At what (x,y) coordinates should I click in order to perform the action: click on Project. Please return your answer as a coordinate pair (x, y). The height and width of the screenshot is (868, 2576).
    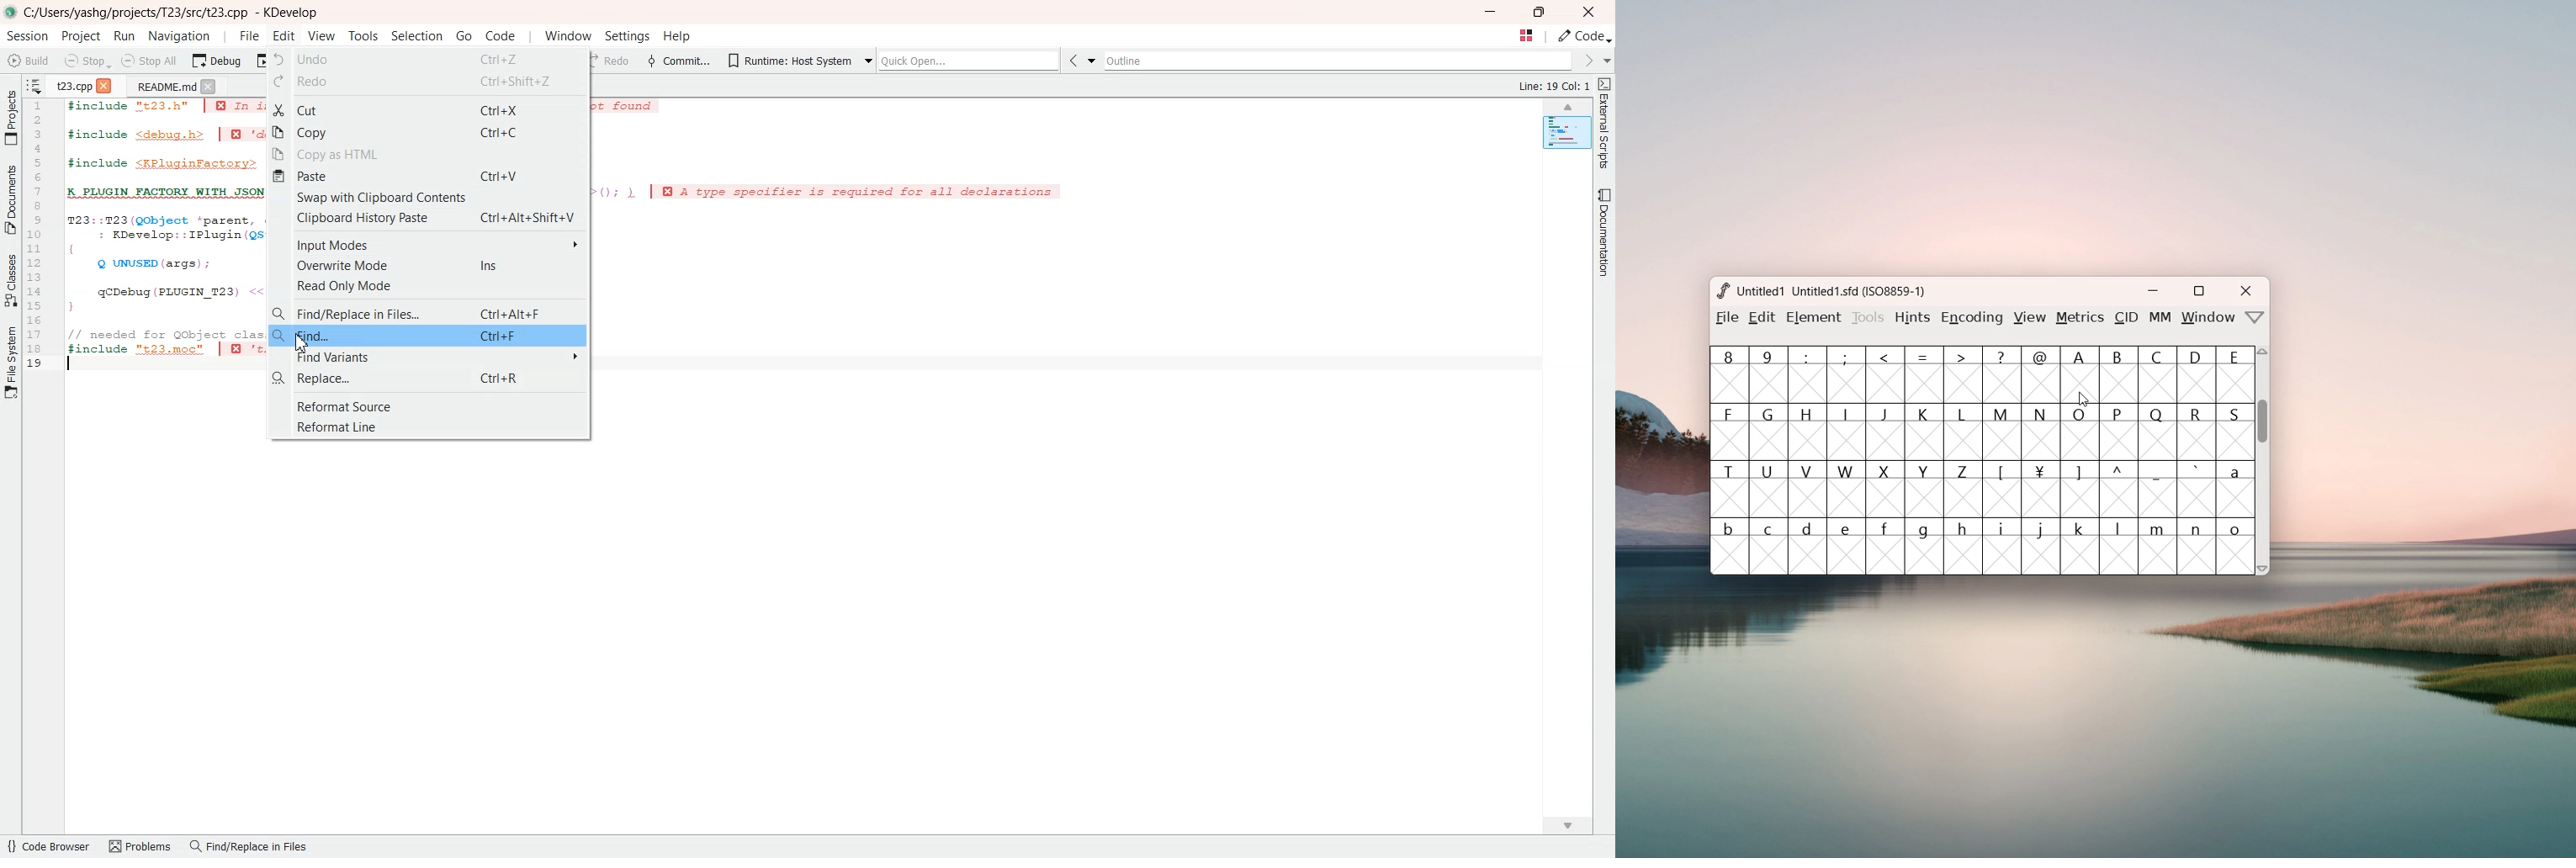
    Looking at the image, I should click on (82, 36).